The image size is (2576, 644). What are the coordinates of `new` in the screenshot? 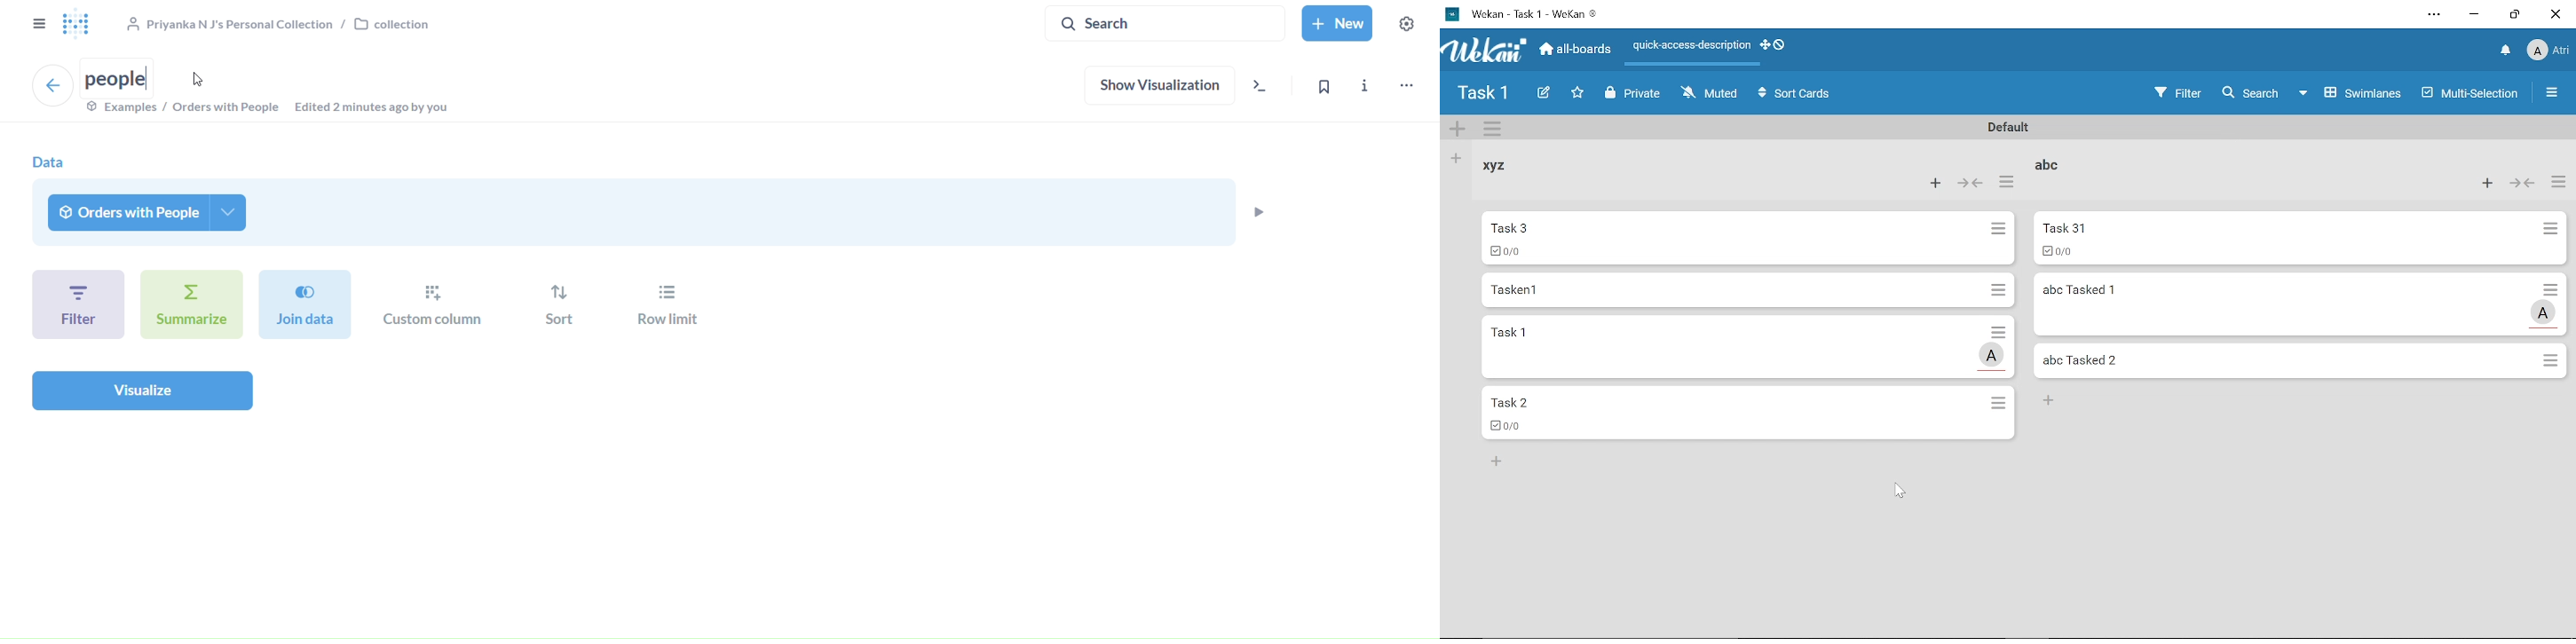 It's located at (1339, 24).